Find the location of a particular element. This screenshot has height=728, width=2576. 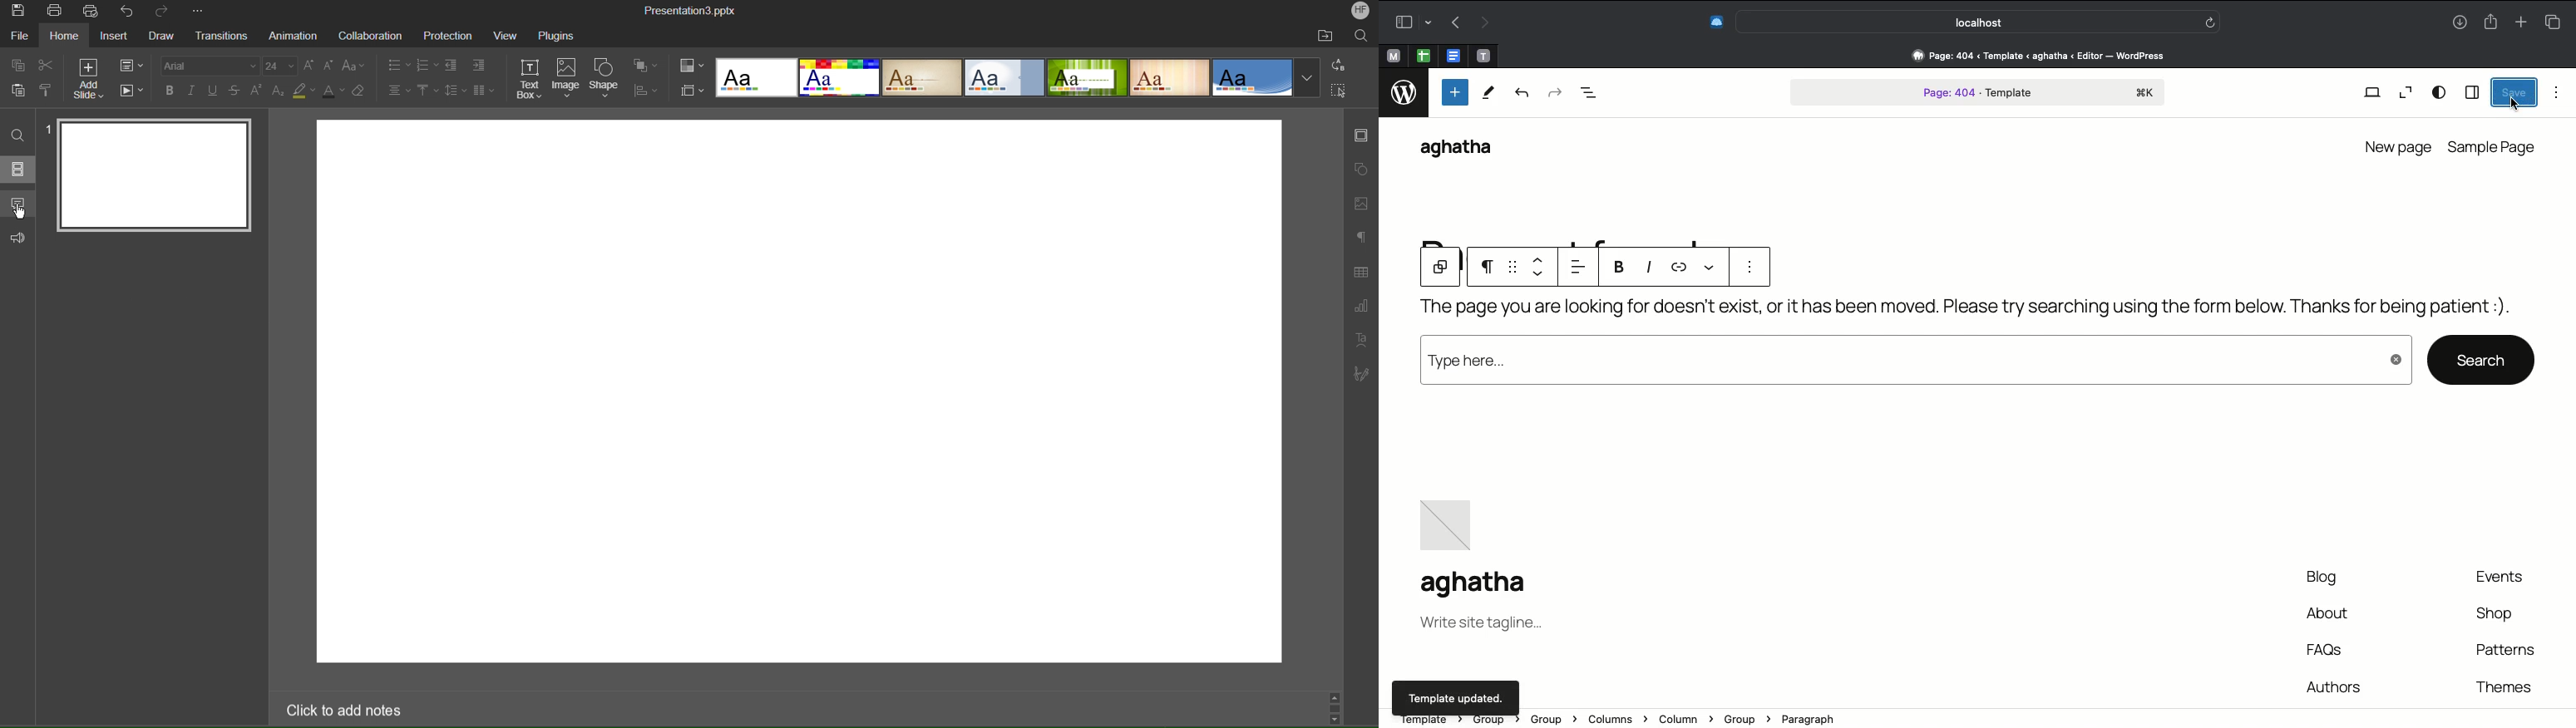

Alignment is located at coordinates (399, 92).